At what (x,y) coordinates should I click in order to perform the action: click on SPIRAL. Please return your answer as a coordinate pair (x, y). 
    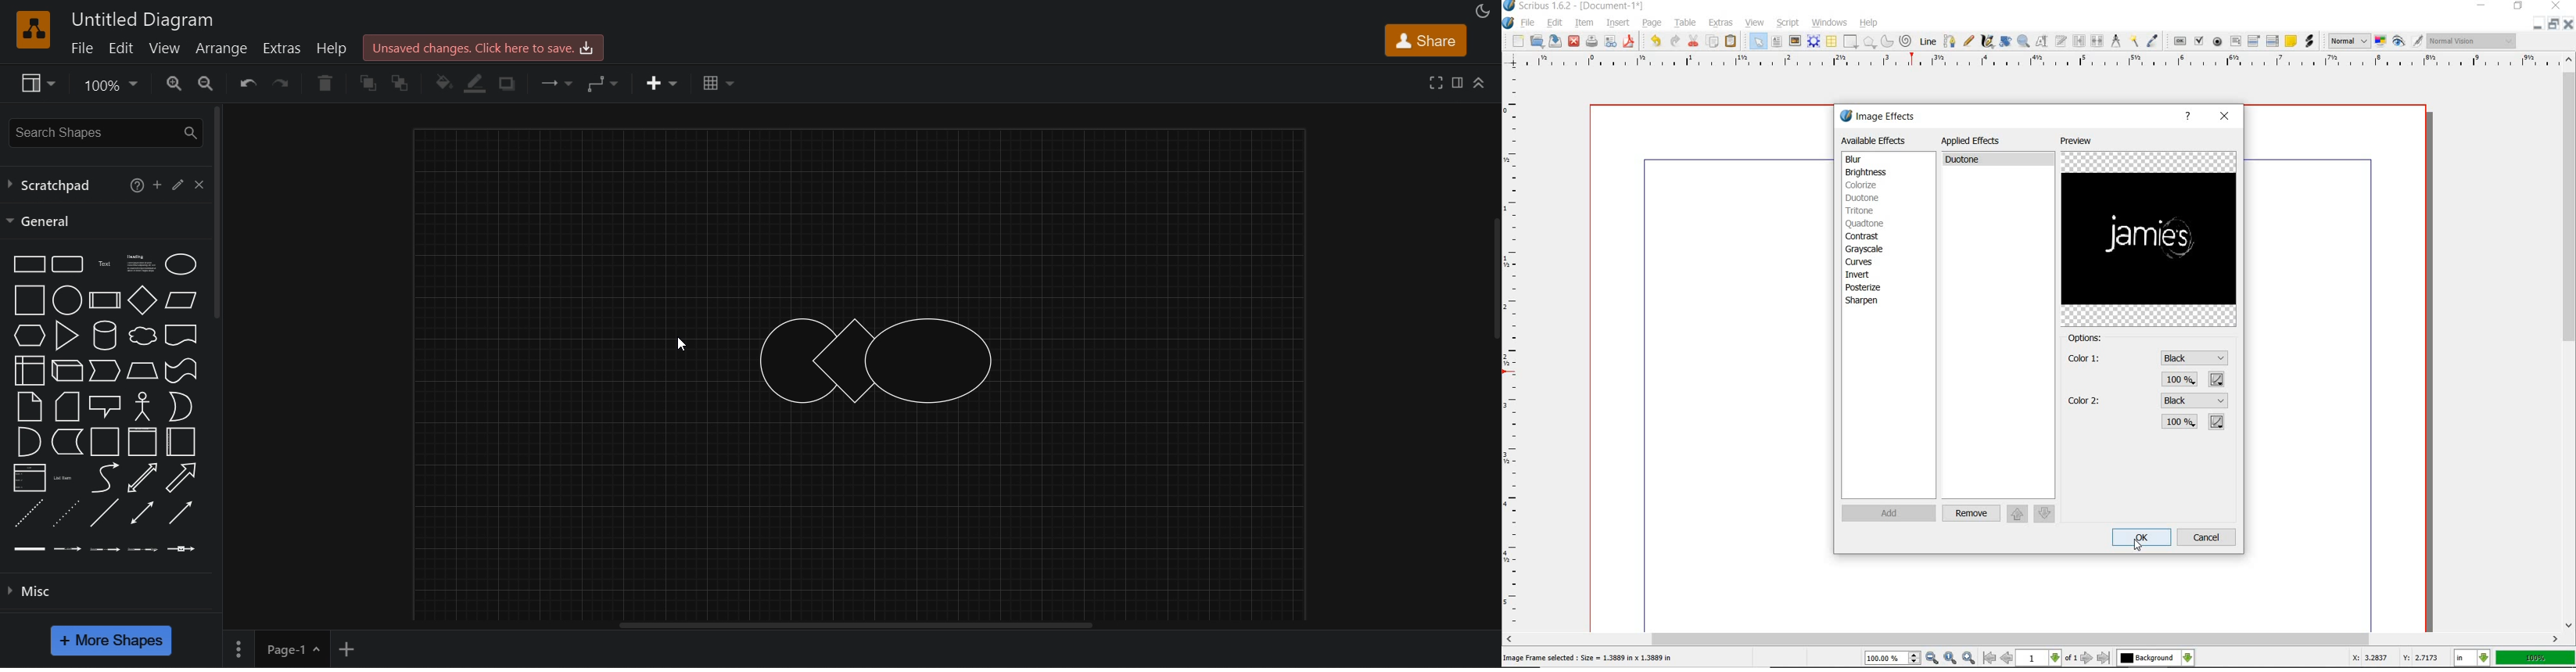
    Looking at the image, I should click on (1906, 40).